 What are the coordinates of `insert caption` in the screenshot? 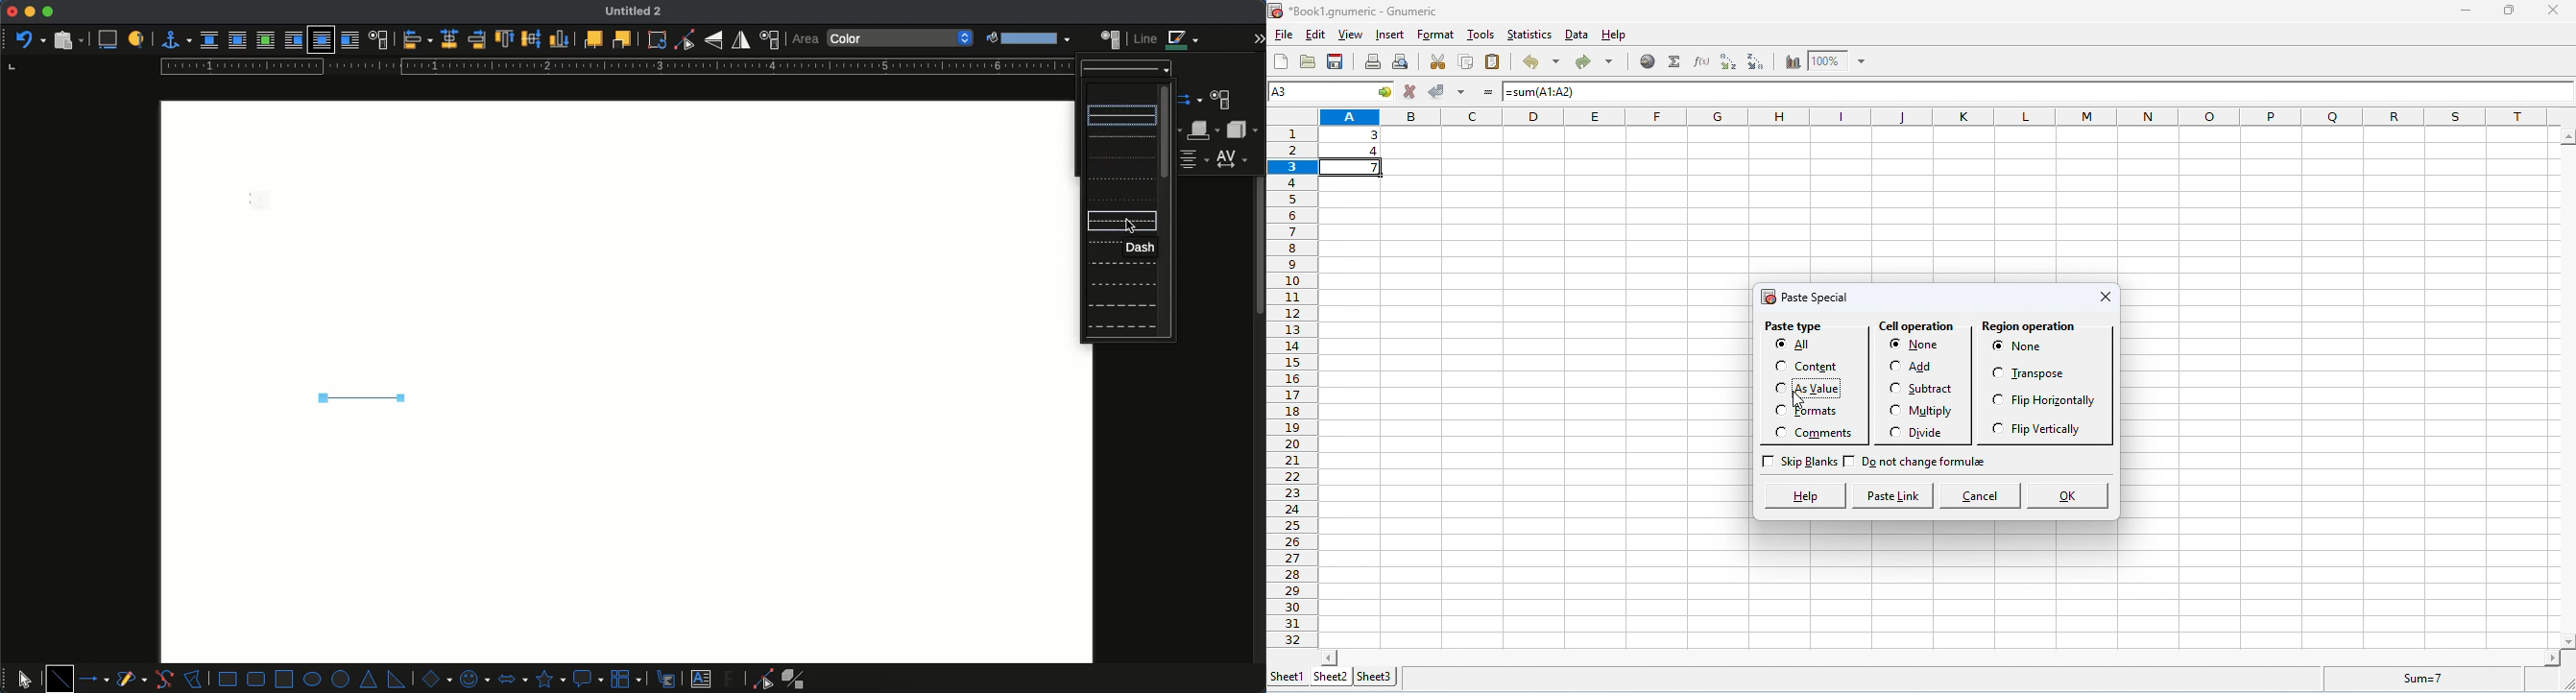 It's located at (106, 40).